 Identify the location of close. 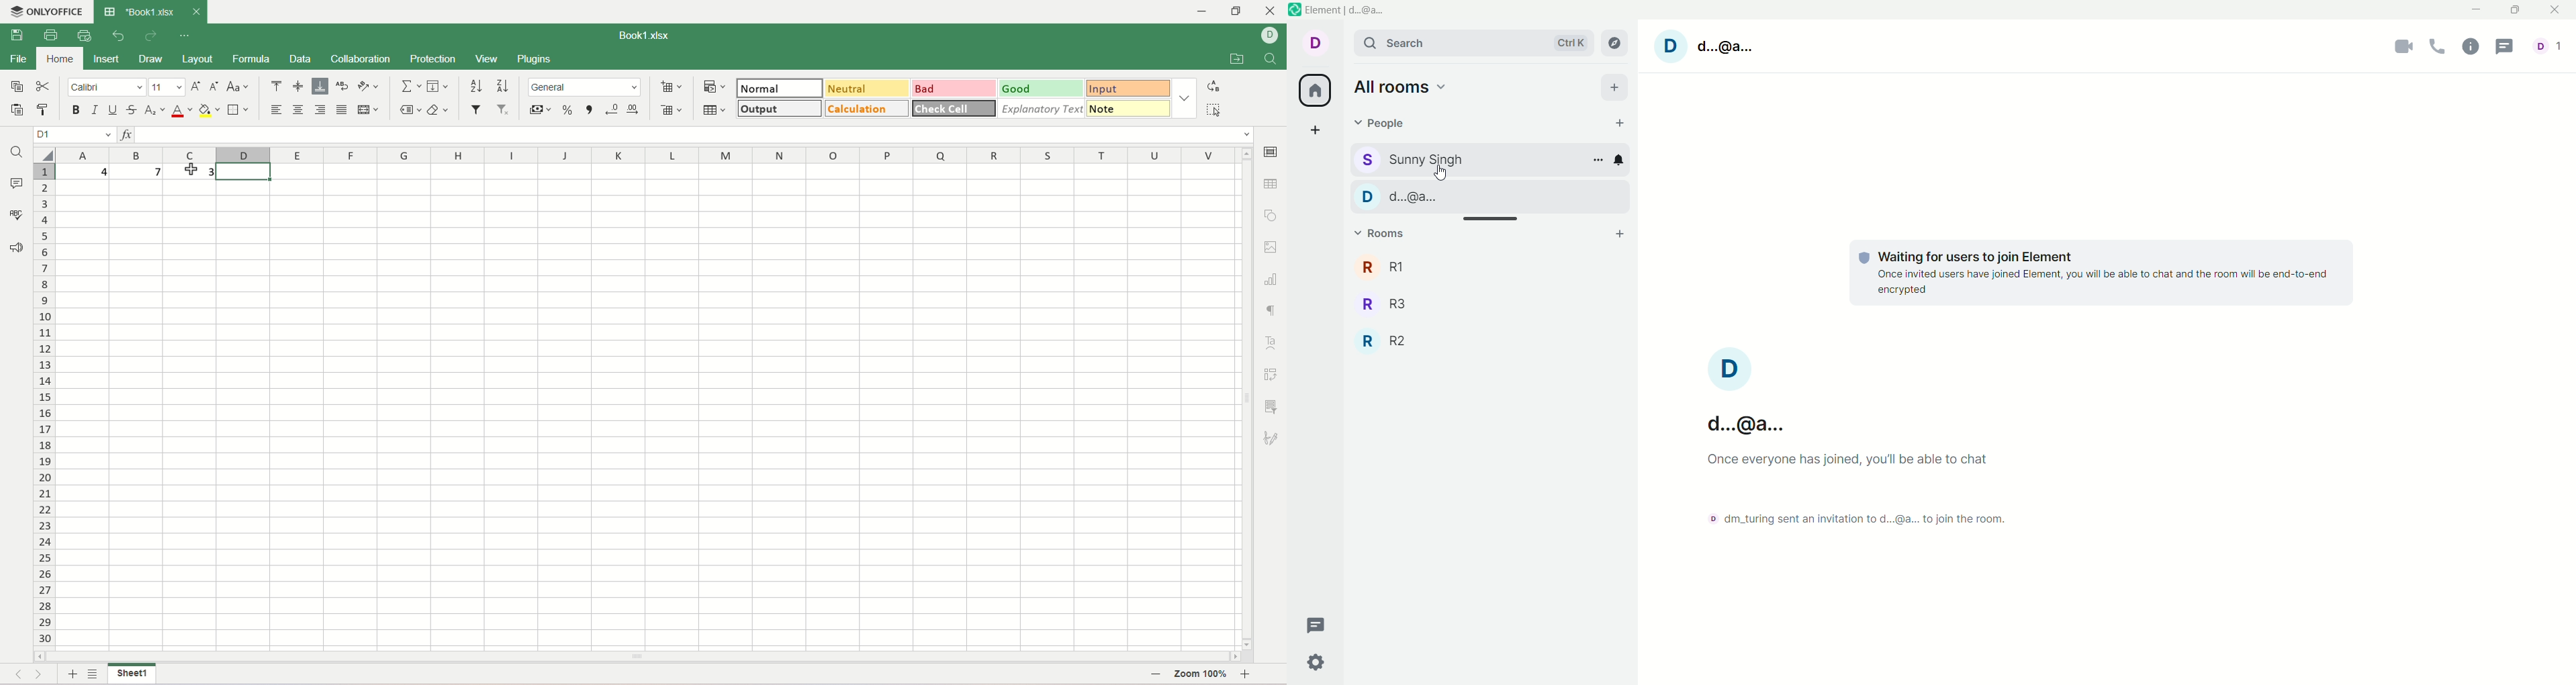
(196, 9).